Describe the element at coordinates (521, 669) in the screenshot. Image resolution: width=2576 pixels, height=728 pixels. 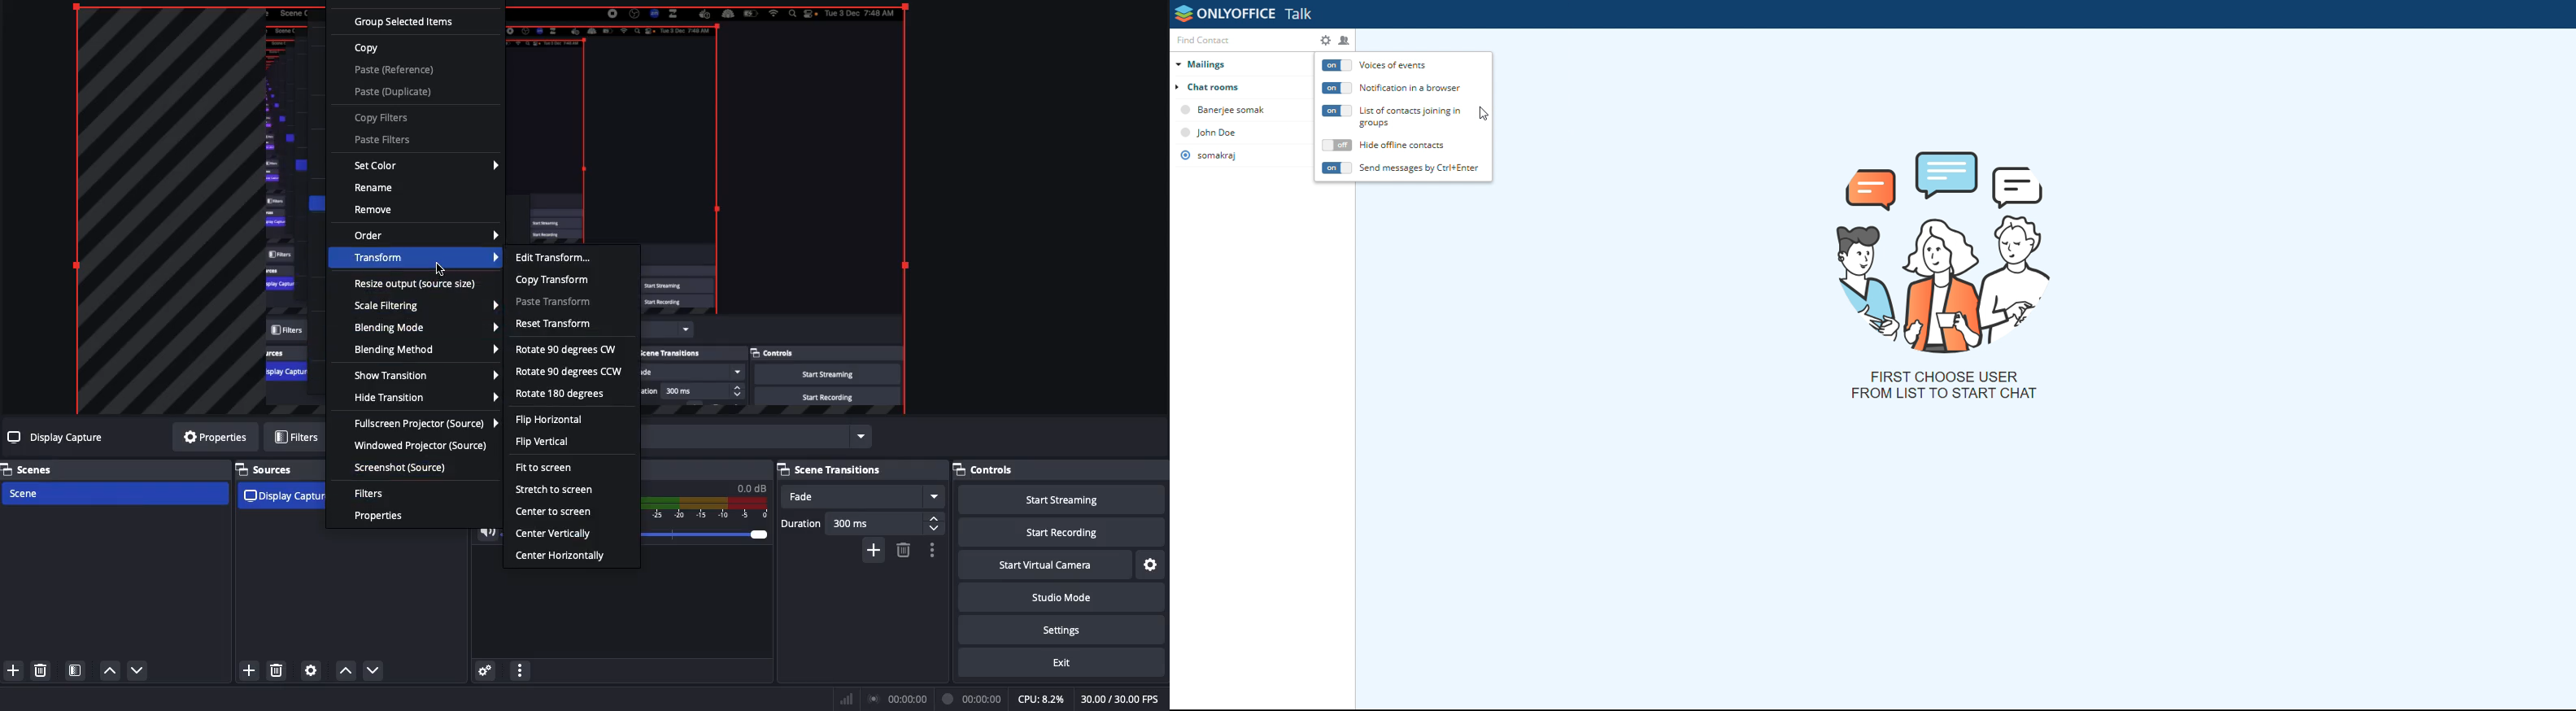
I see `Audio mixer menu` at that location.